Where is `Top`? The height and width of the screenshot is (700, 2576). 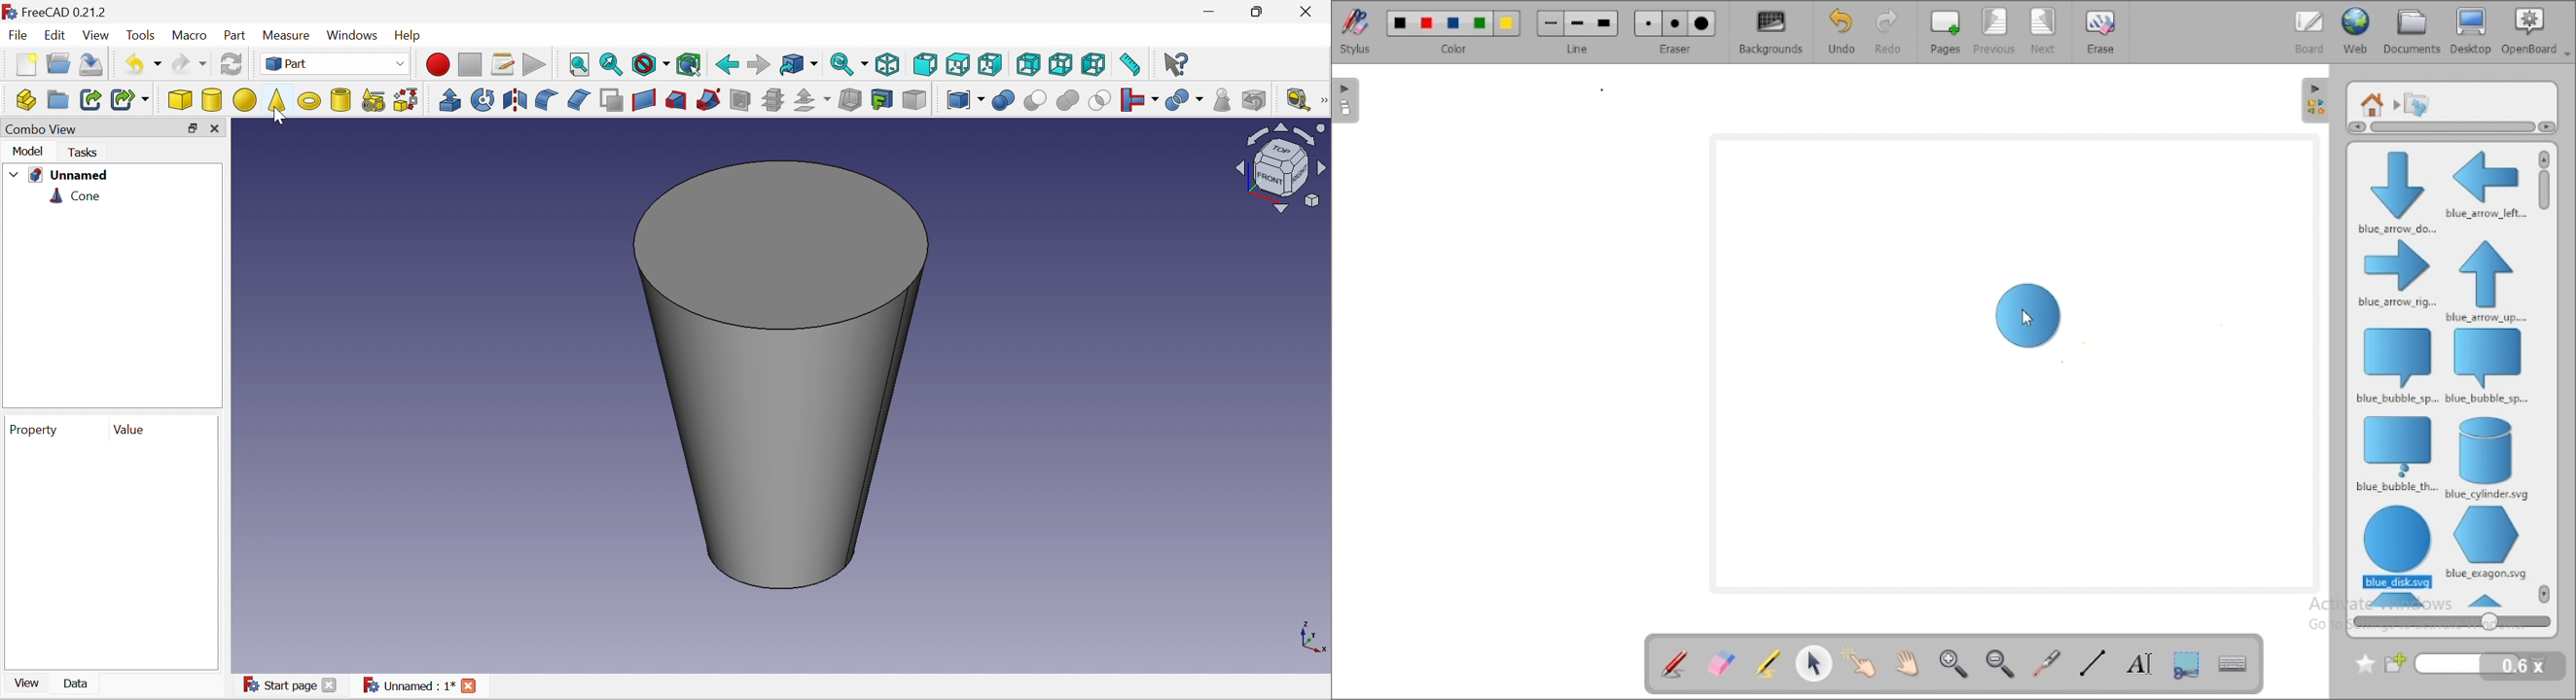 Top is located at coordinates (959, 64).